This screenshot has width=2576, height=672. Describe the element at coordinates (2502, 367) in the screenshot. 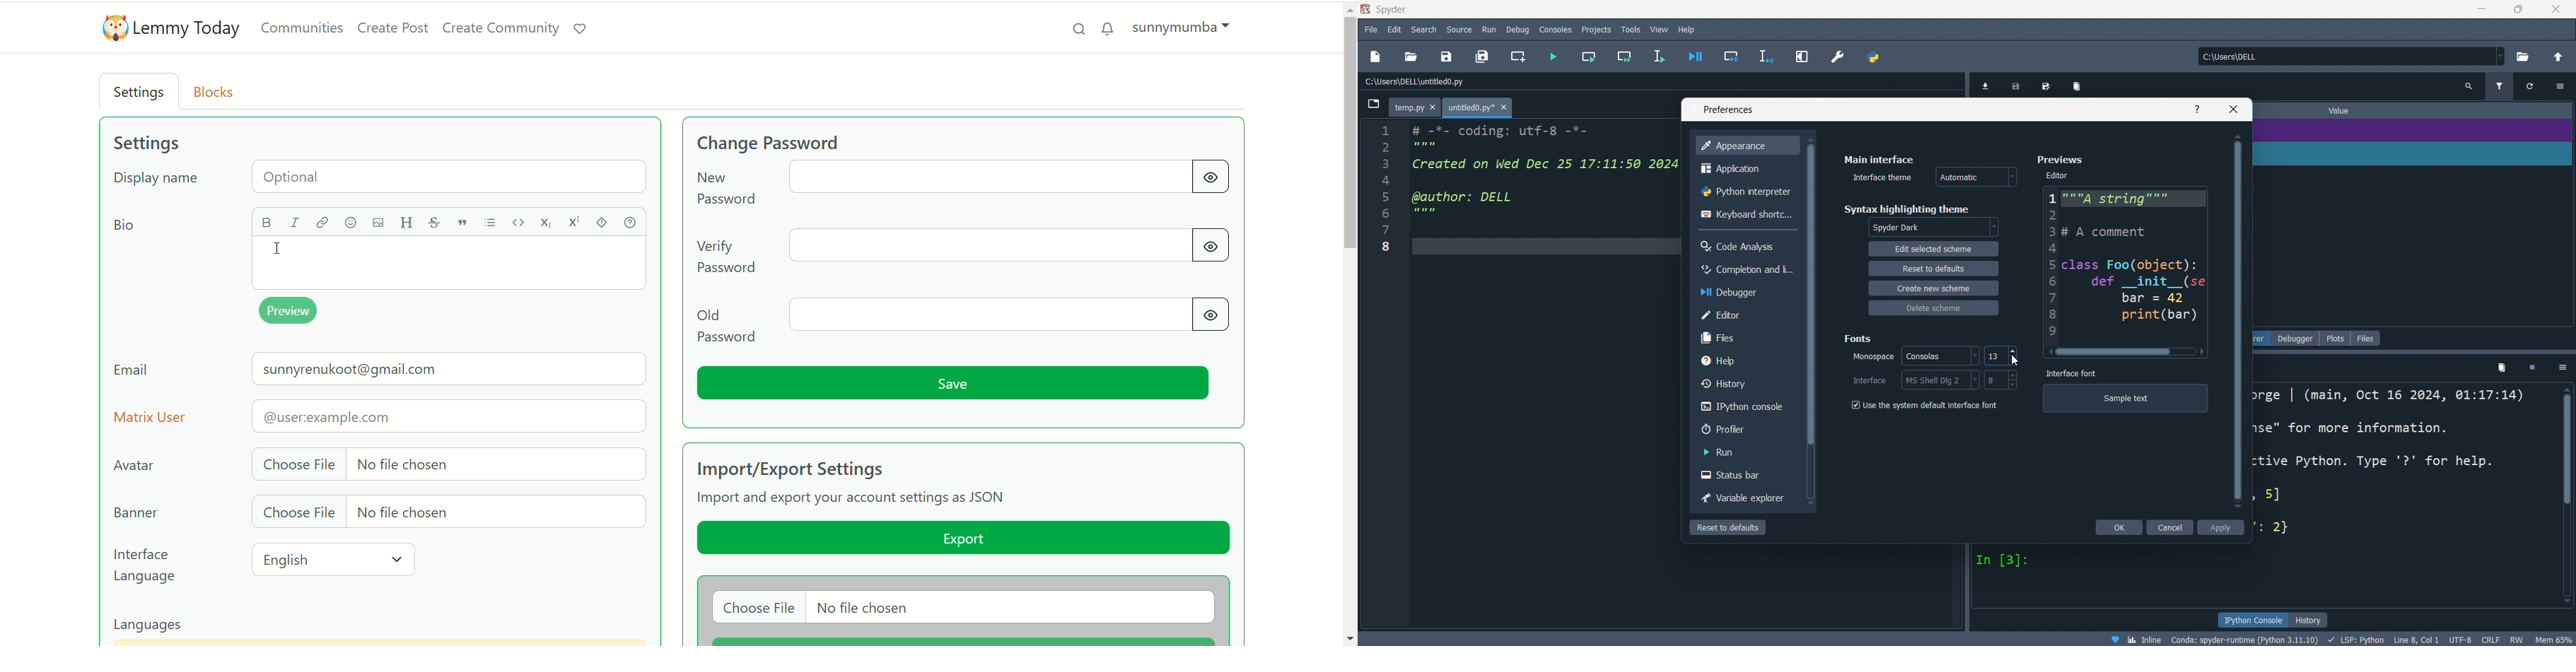

I see `delete variables` at that location.